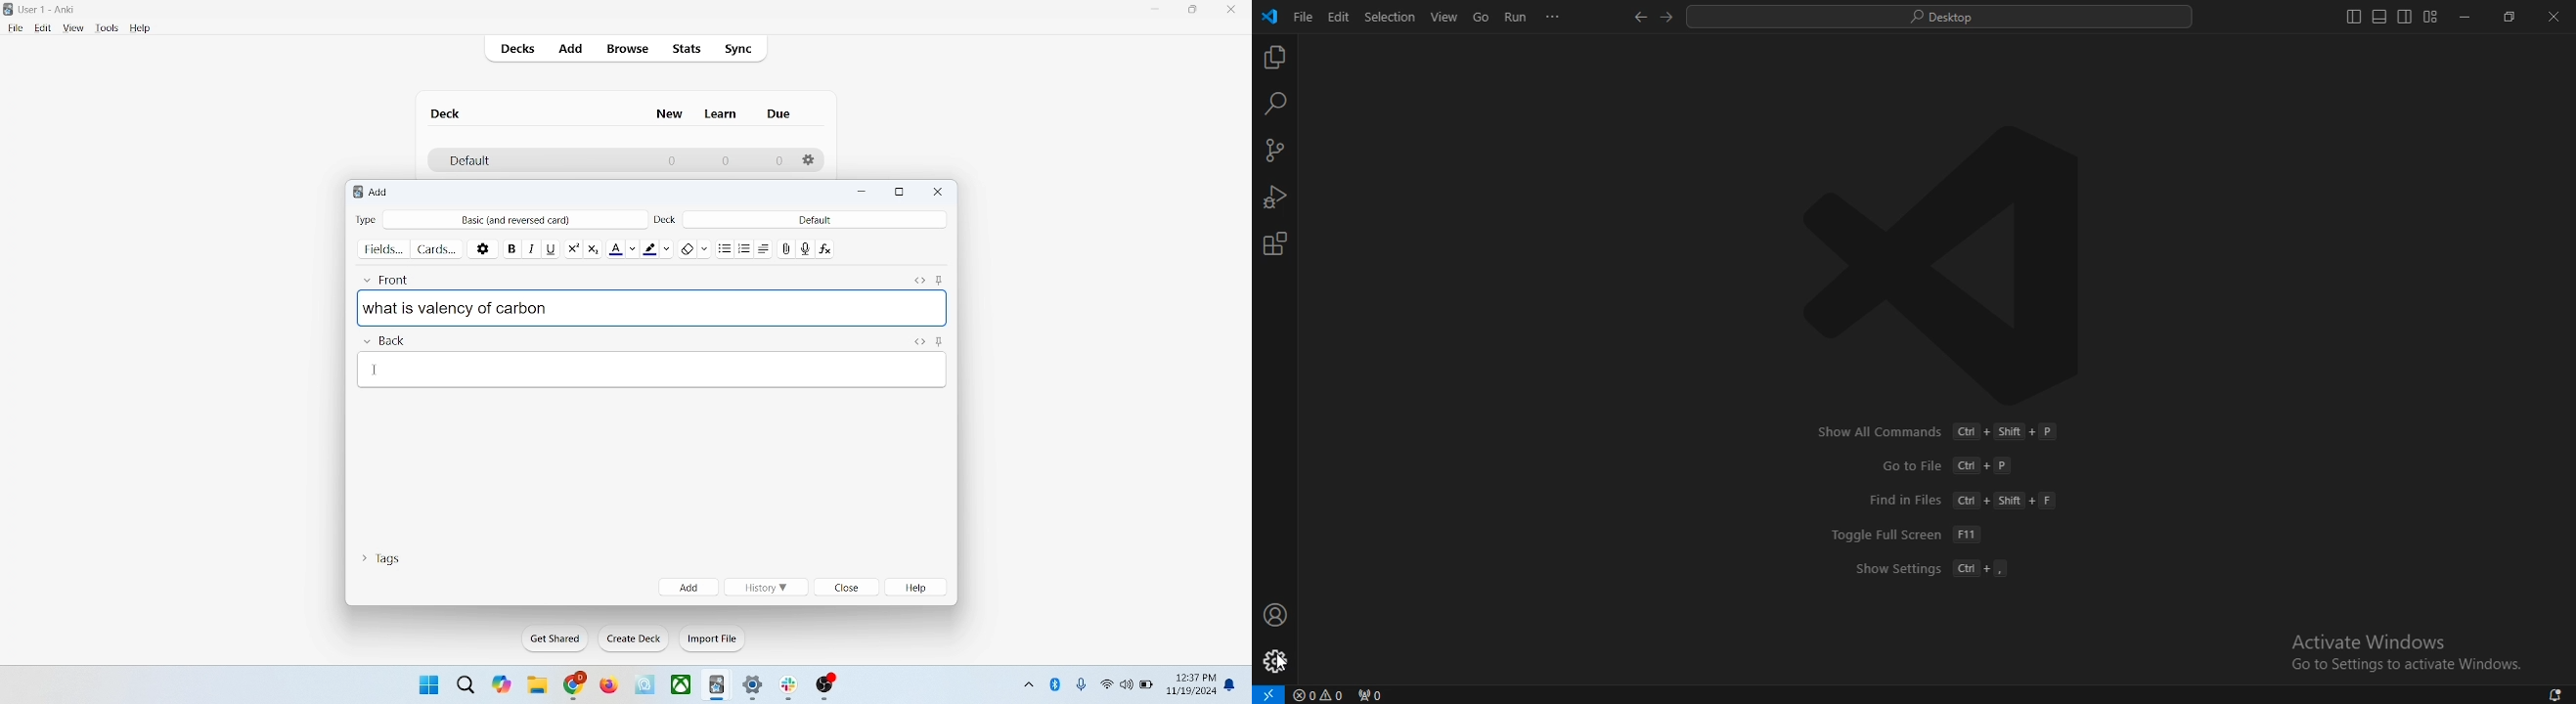 The height and width of the screenshot is (728, 2576). Describe the element at coordinates (536, 686) in the screenshot. I see `folder` at that location.